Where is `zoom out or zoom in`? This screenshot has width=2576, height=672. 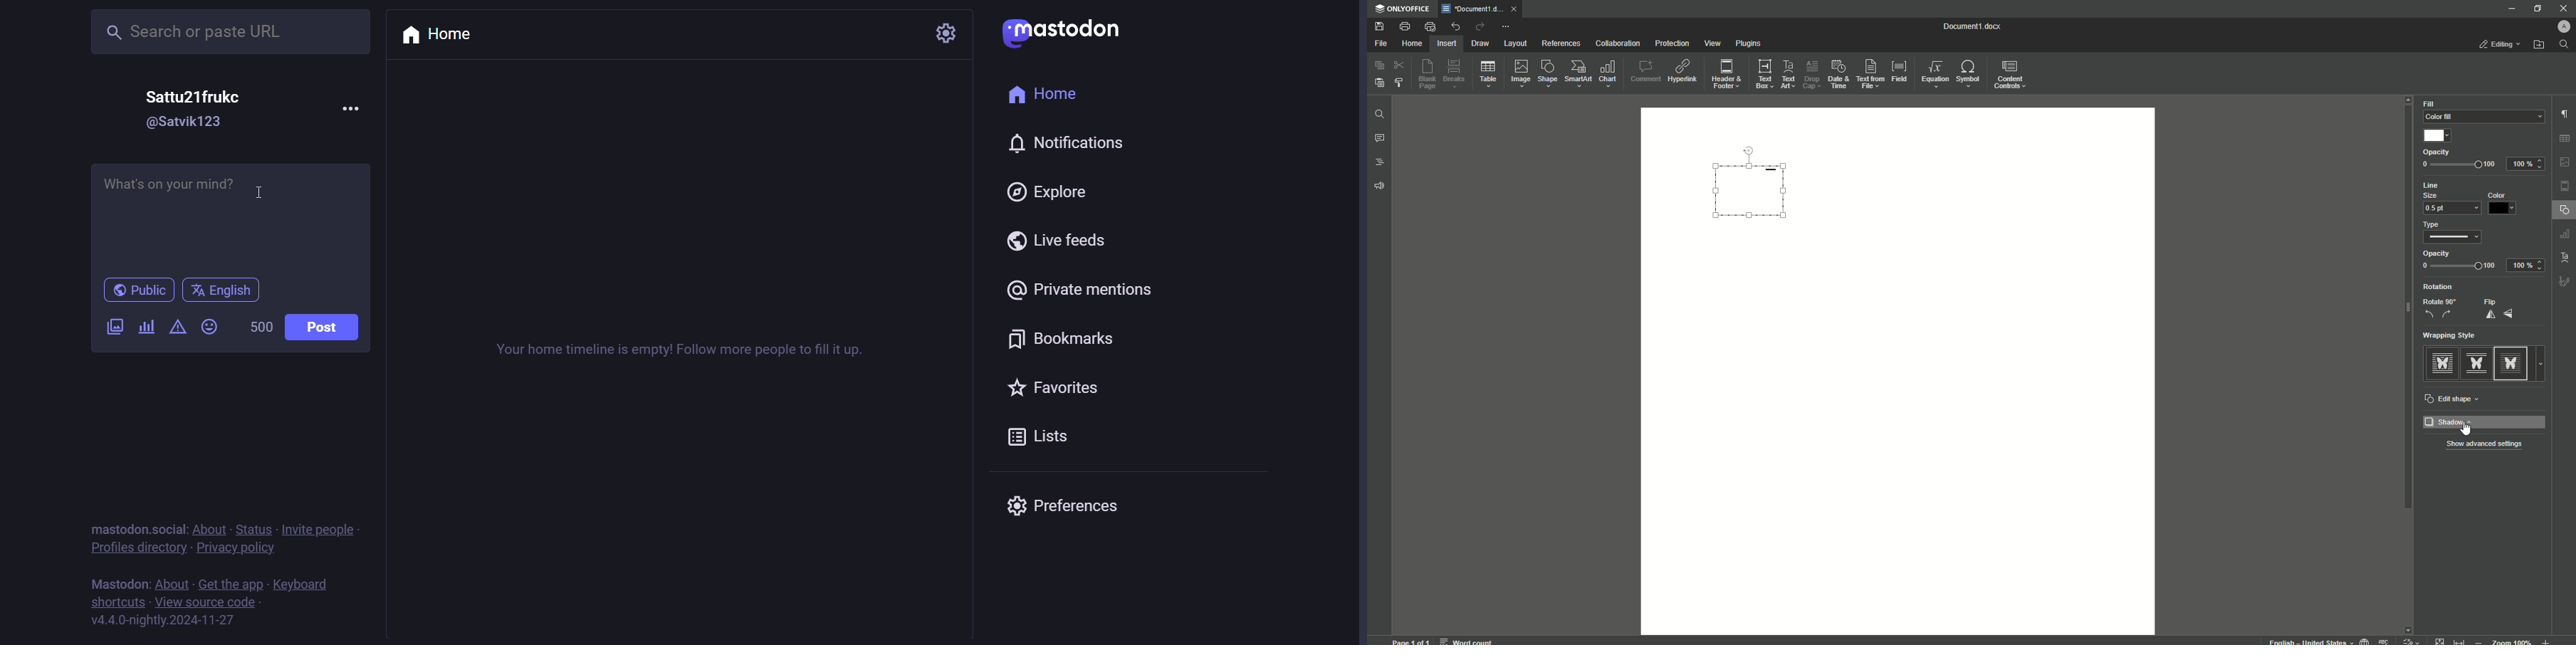 zoom out or zoom in is located at coordinates (2516, 641).